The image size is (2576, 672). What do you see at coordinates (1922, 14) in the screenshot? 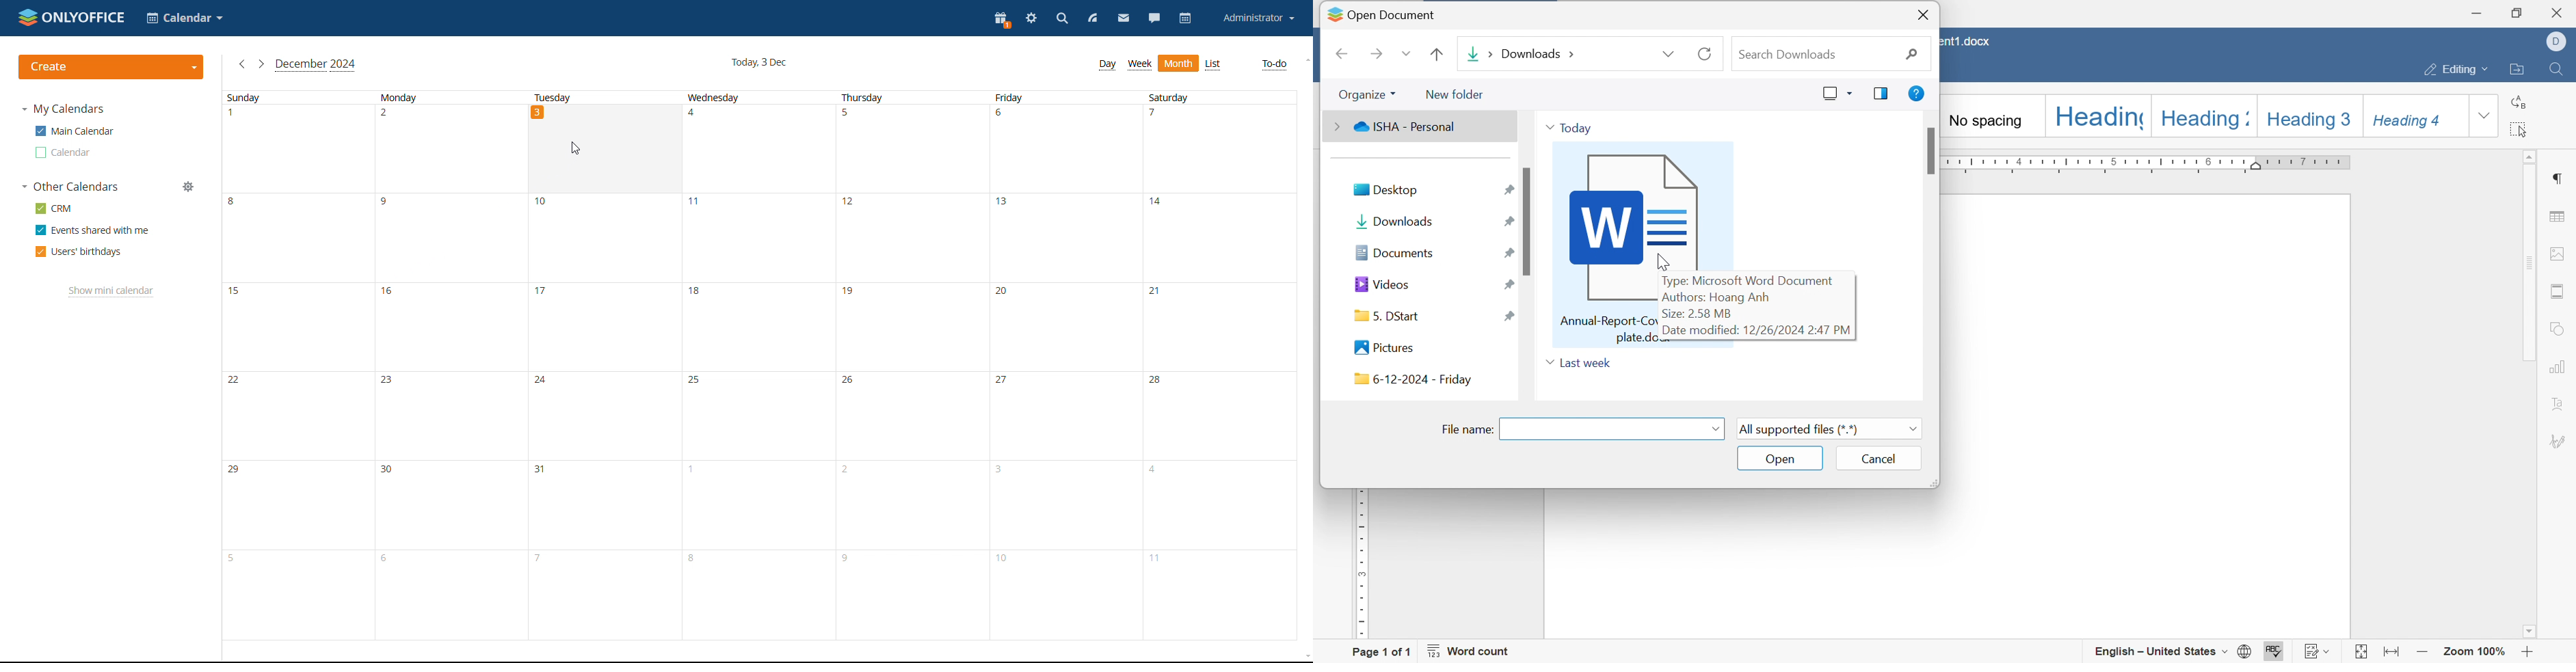
I see `close` at bounding box center [1922, 14].